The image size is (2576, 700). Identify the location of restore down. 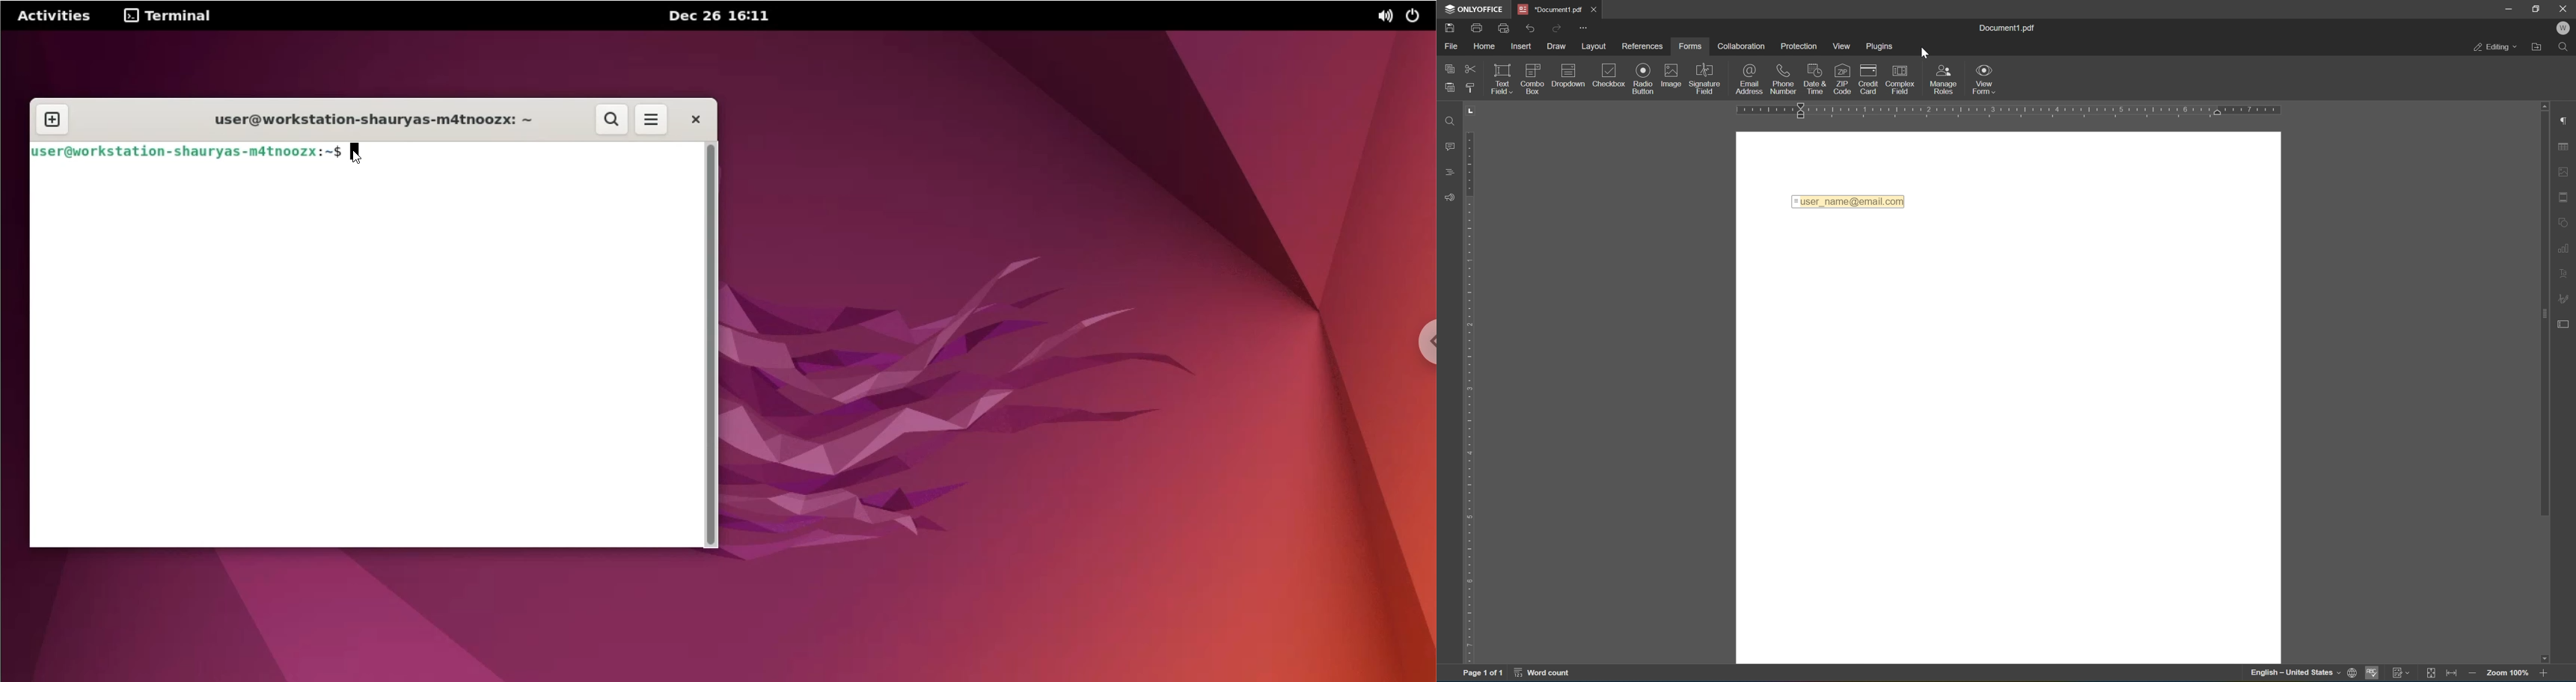
(2536, 10).